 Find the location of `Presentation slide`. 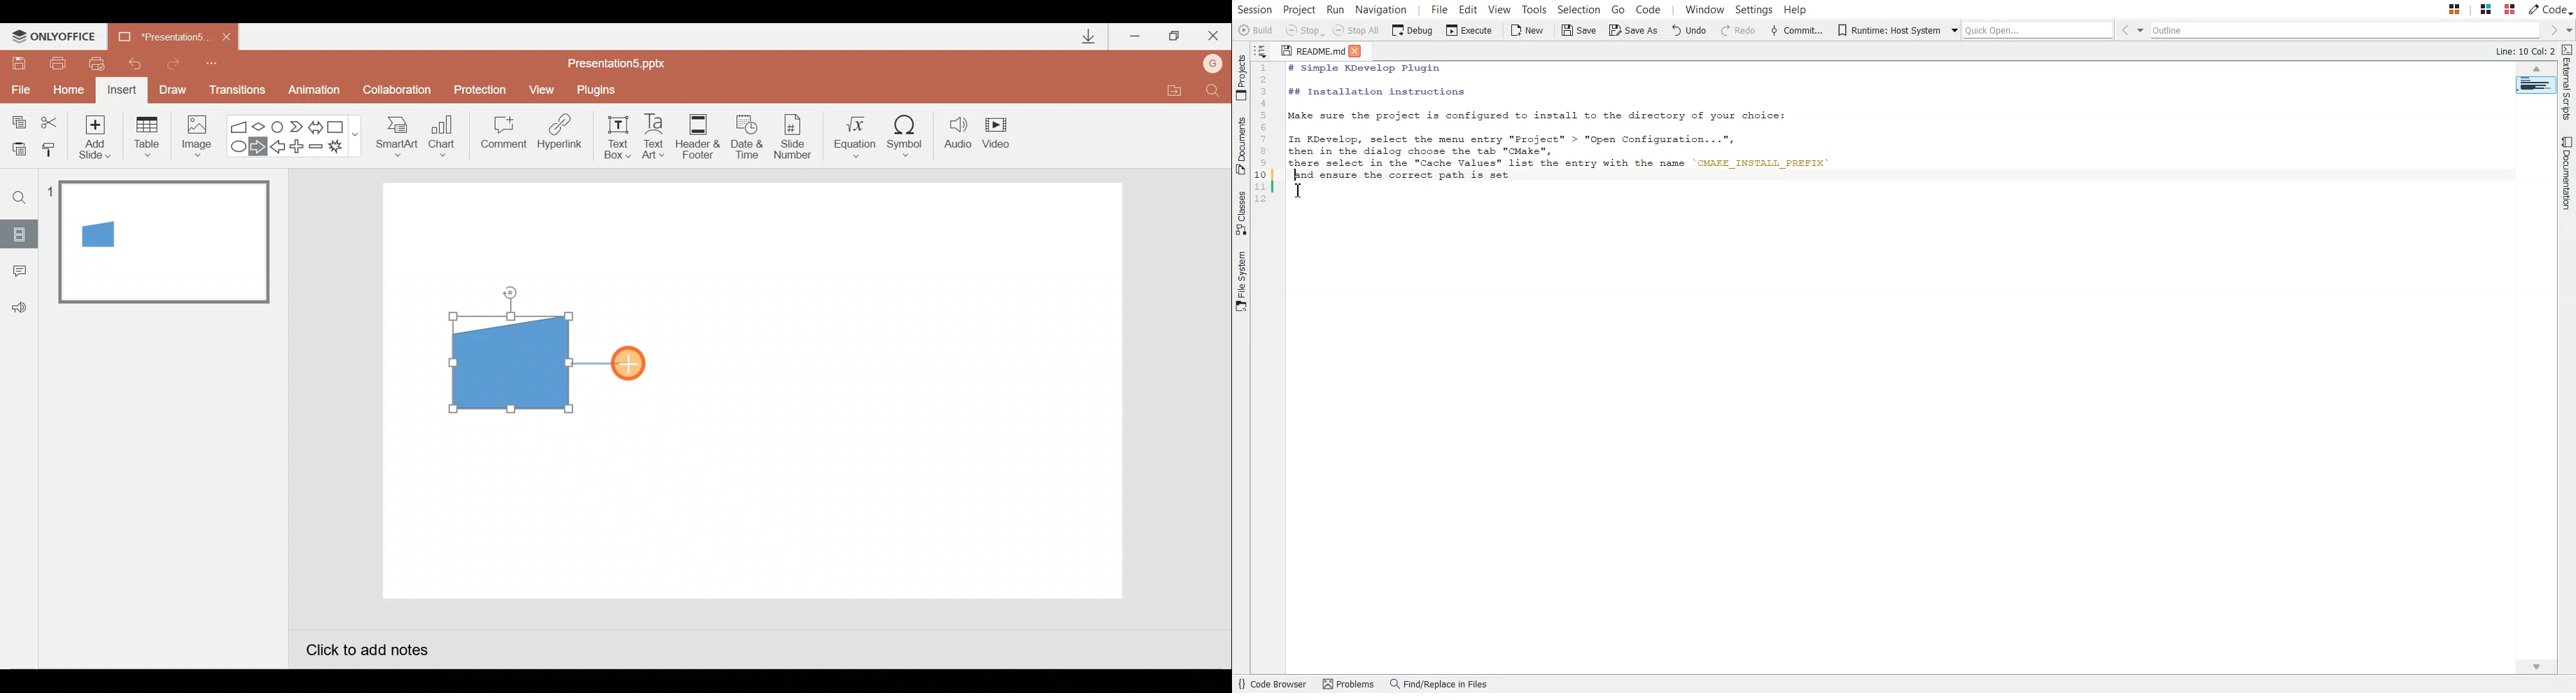

Presentation slide is located at coordinates (878, 390).